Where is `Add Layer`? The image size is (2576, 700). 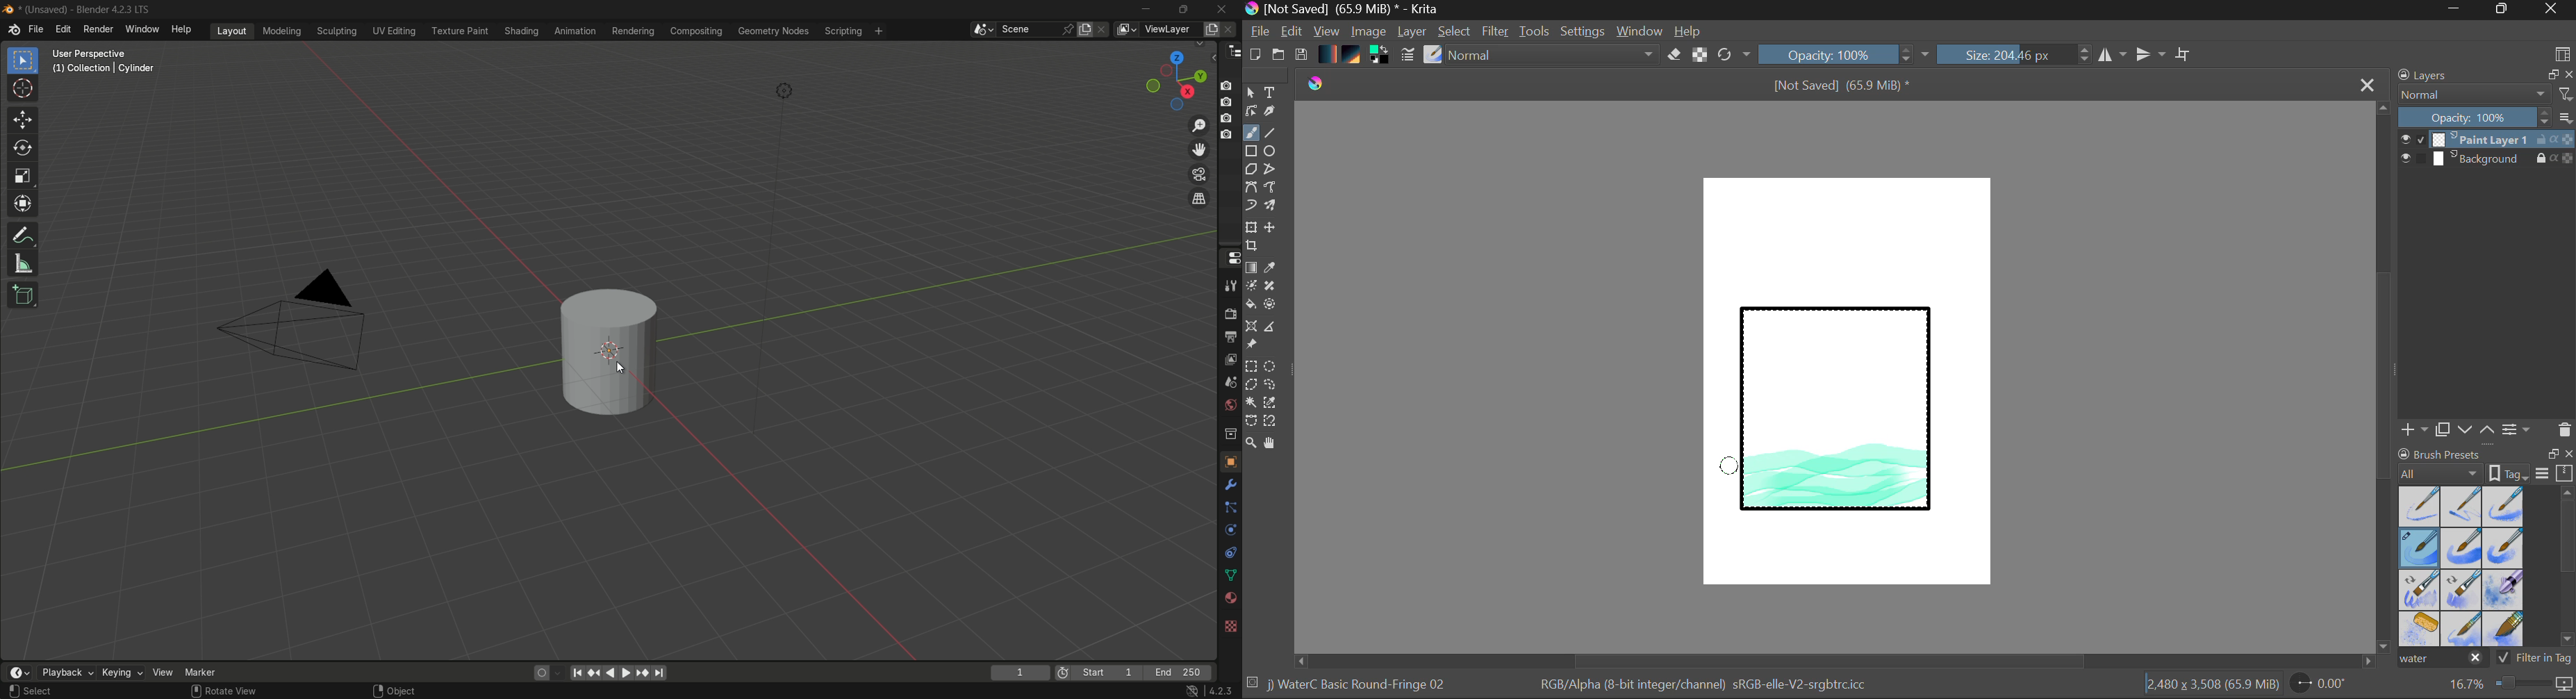
Add Layer is located at coordinates (2414, 429).